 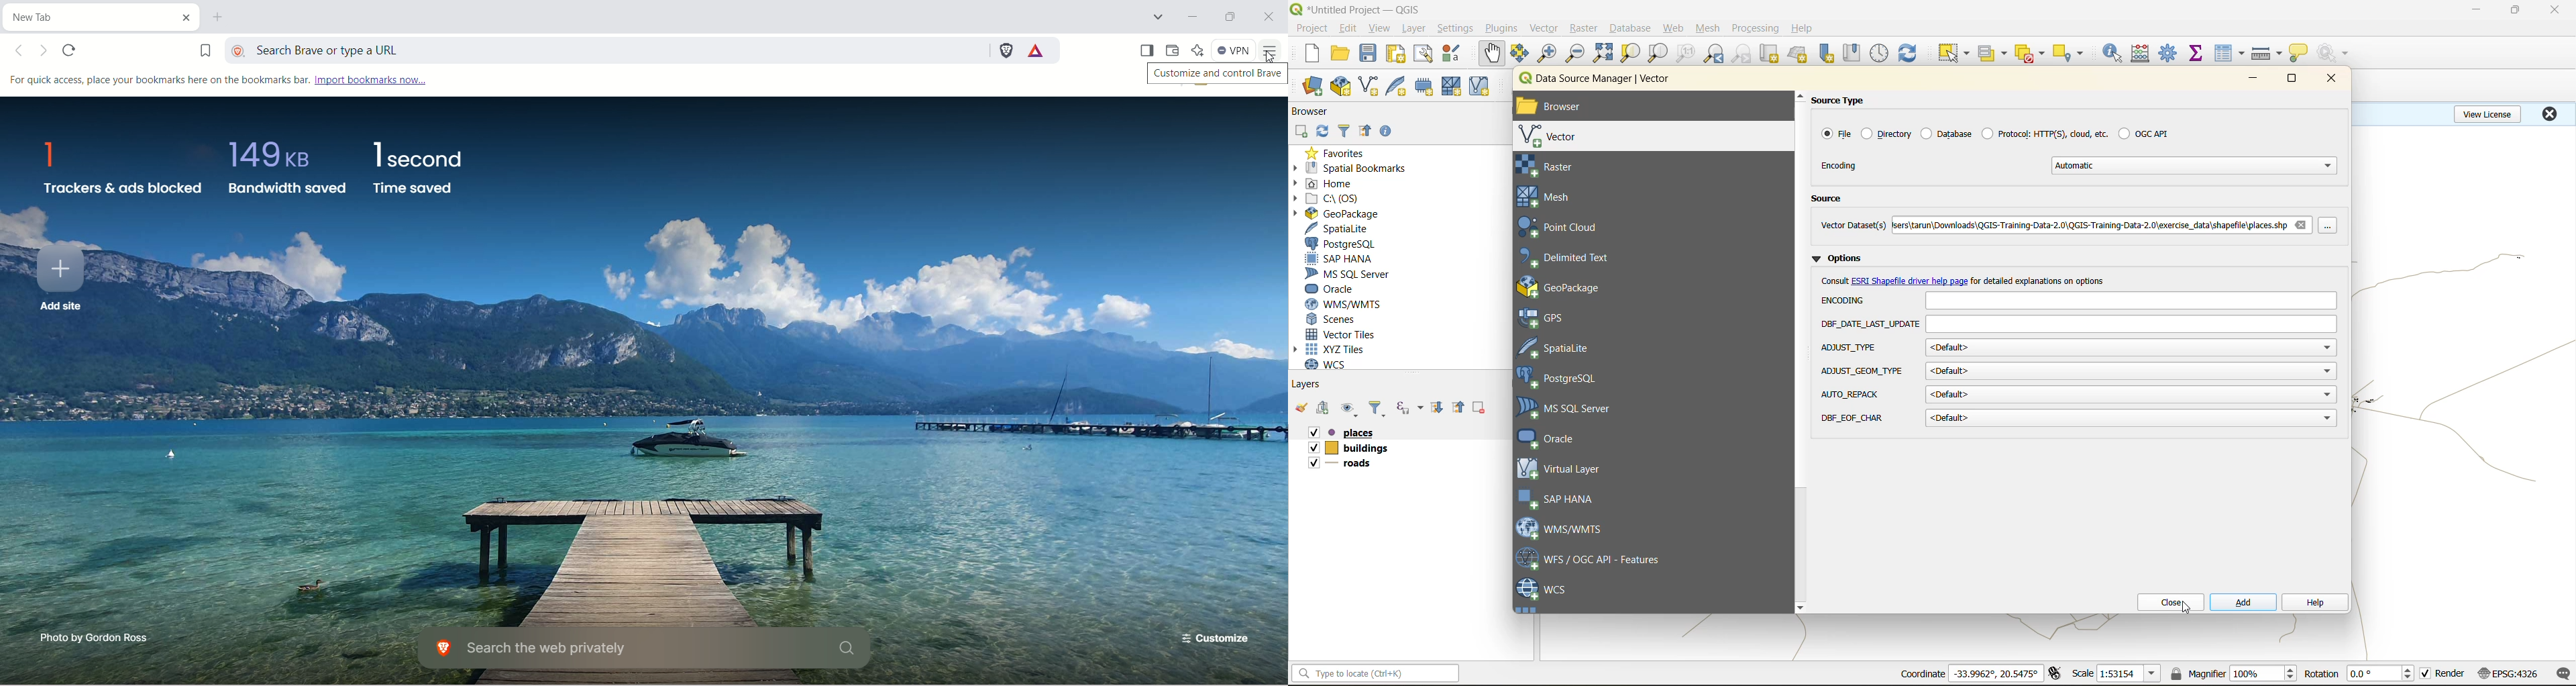 What do you see at coordinates (1311, 29) in the screenshot?
I see `project` at bounding box center [1311, 29].